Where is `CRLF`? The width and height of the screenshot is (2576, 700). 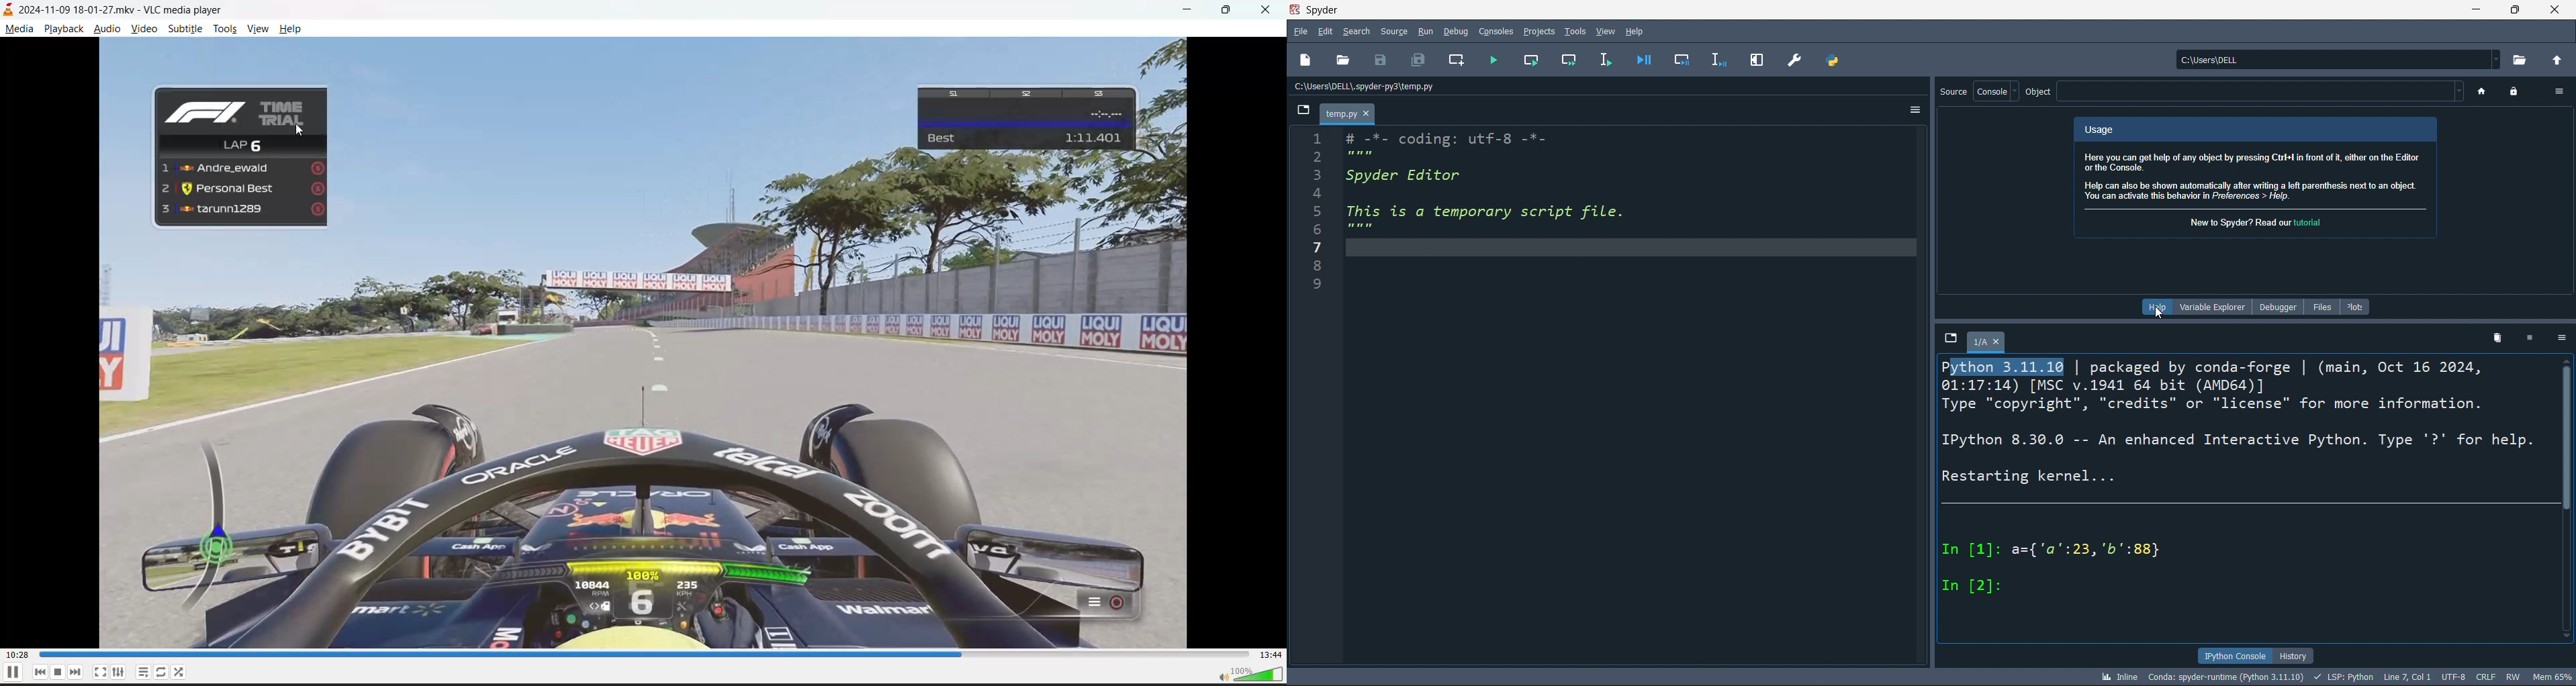
CRLF is located at coordinates (2486, 677).